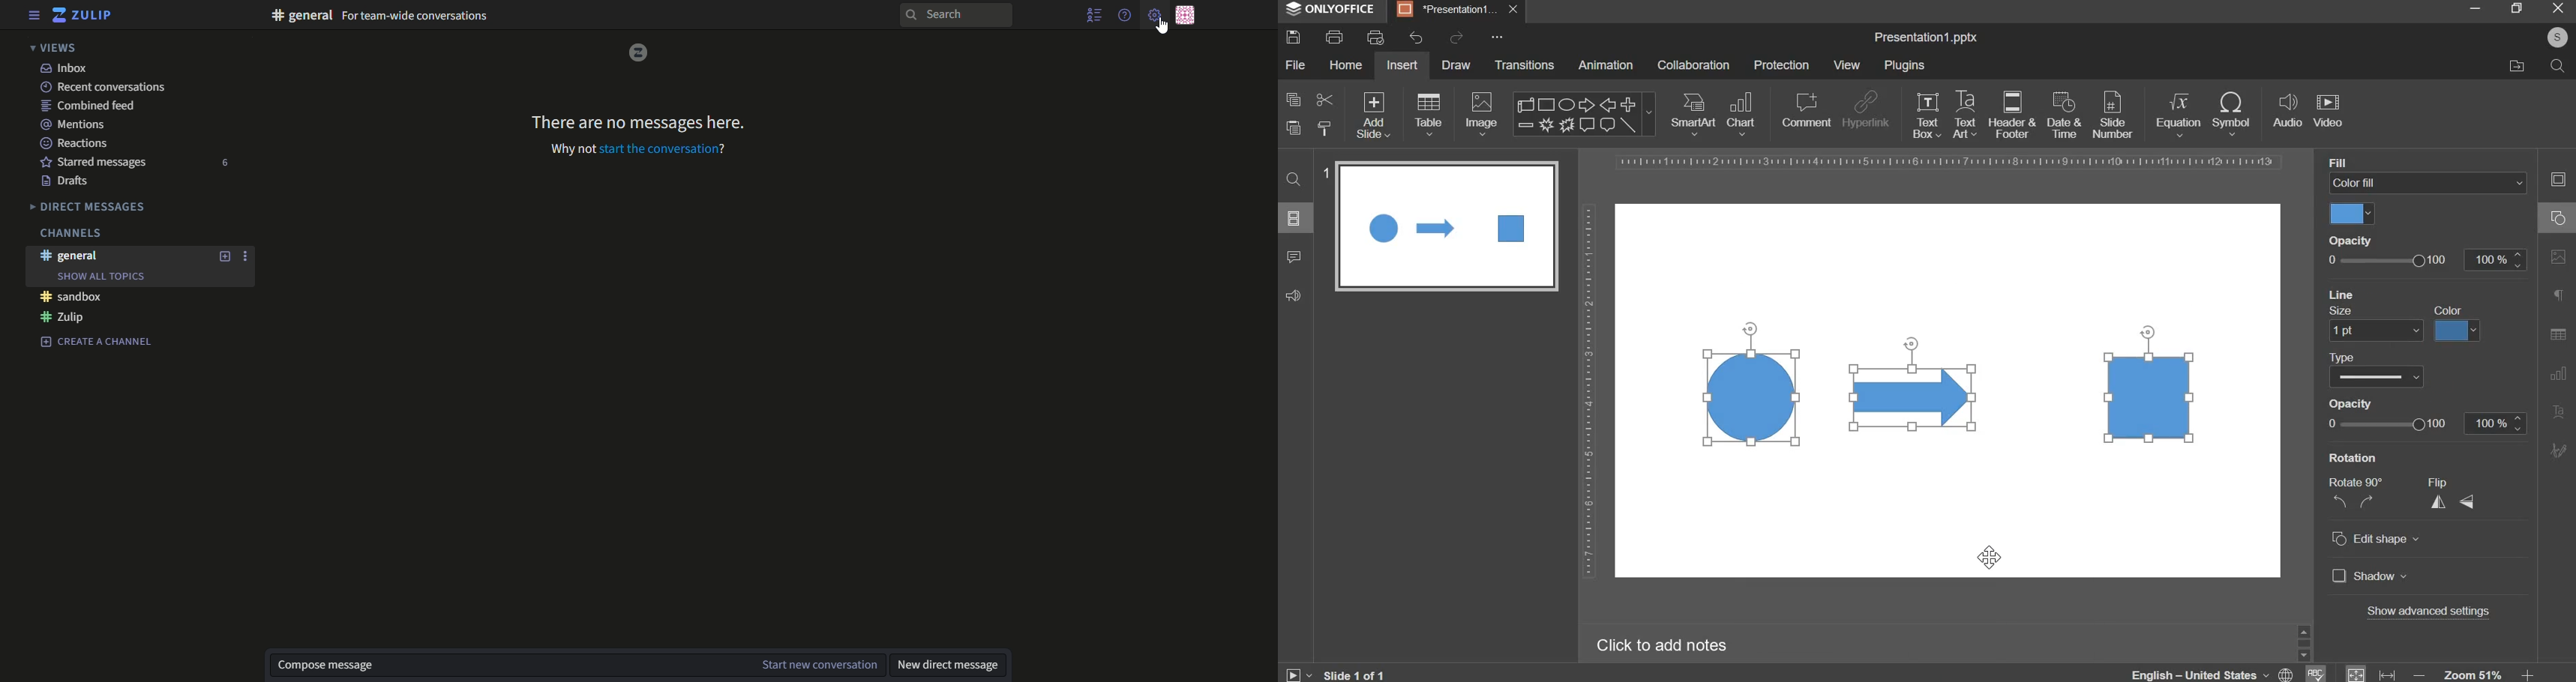  What do you see at coordinates (2474, 7) in the screenshot?
I see `minimize` at bounding box center [2474, 7].